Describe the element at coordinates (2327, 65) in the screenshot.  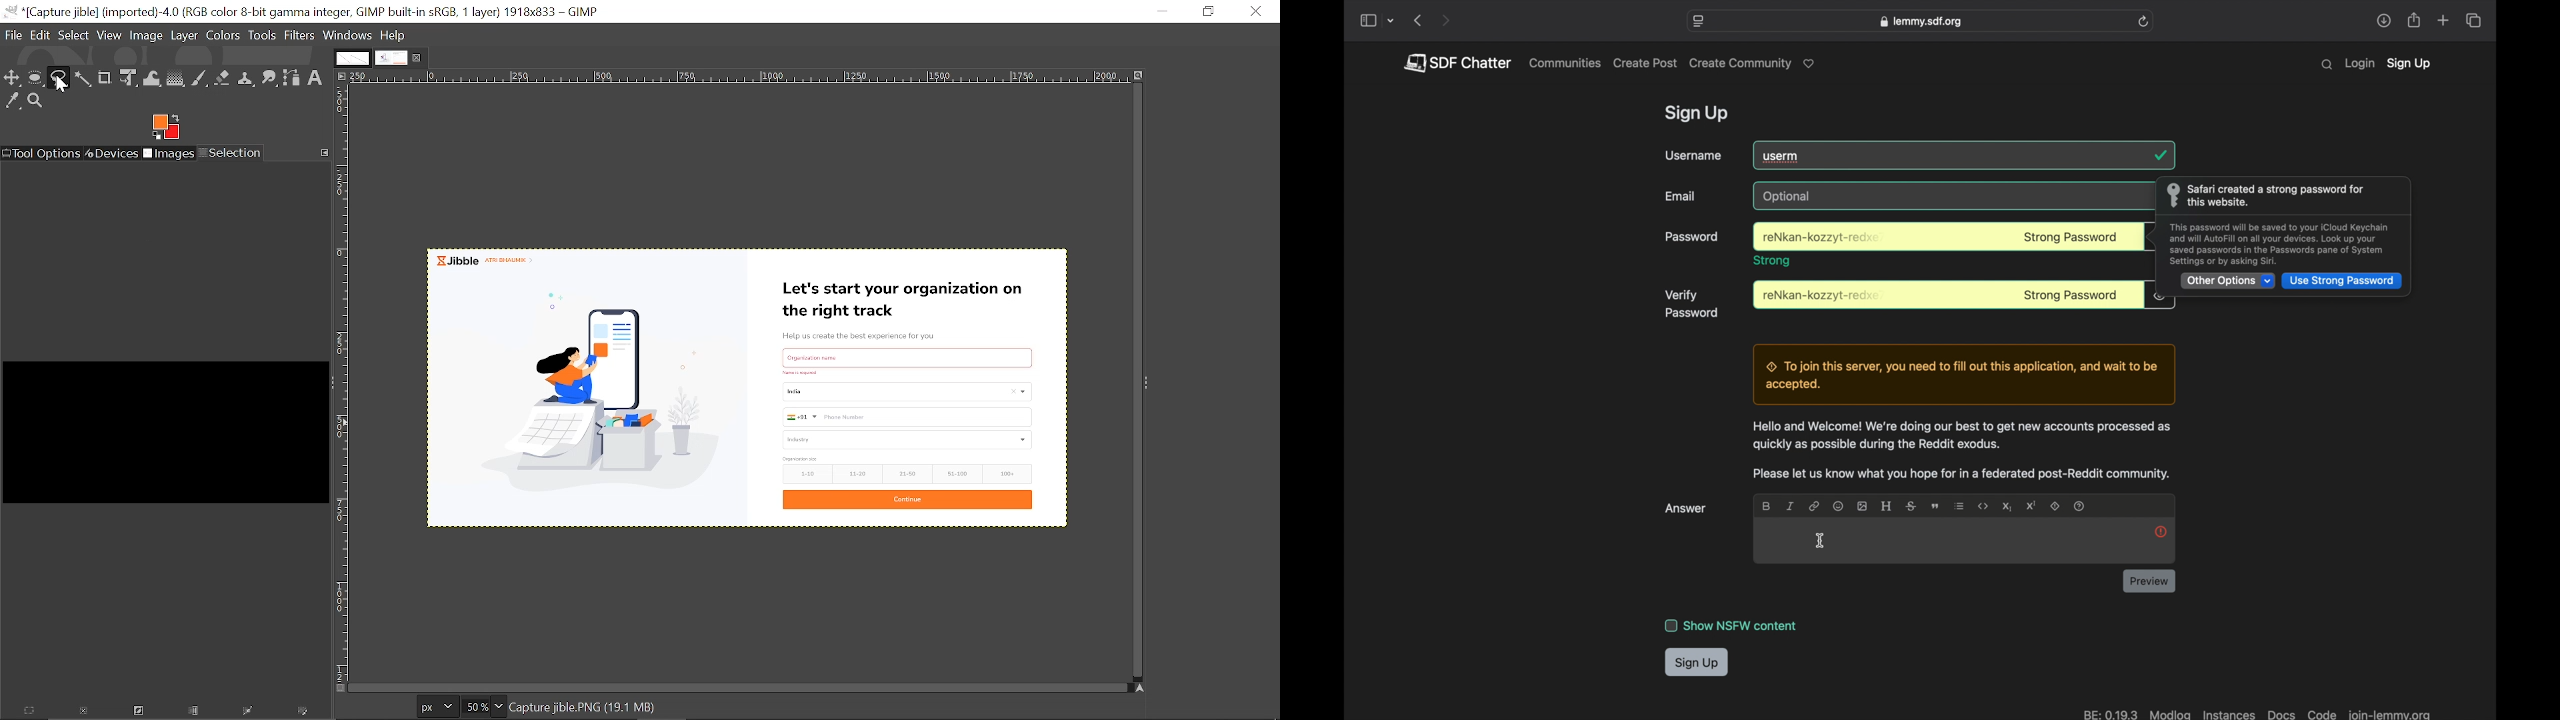
I see `search` at that location.